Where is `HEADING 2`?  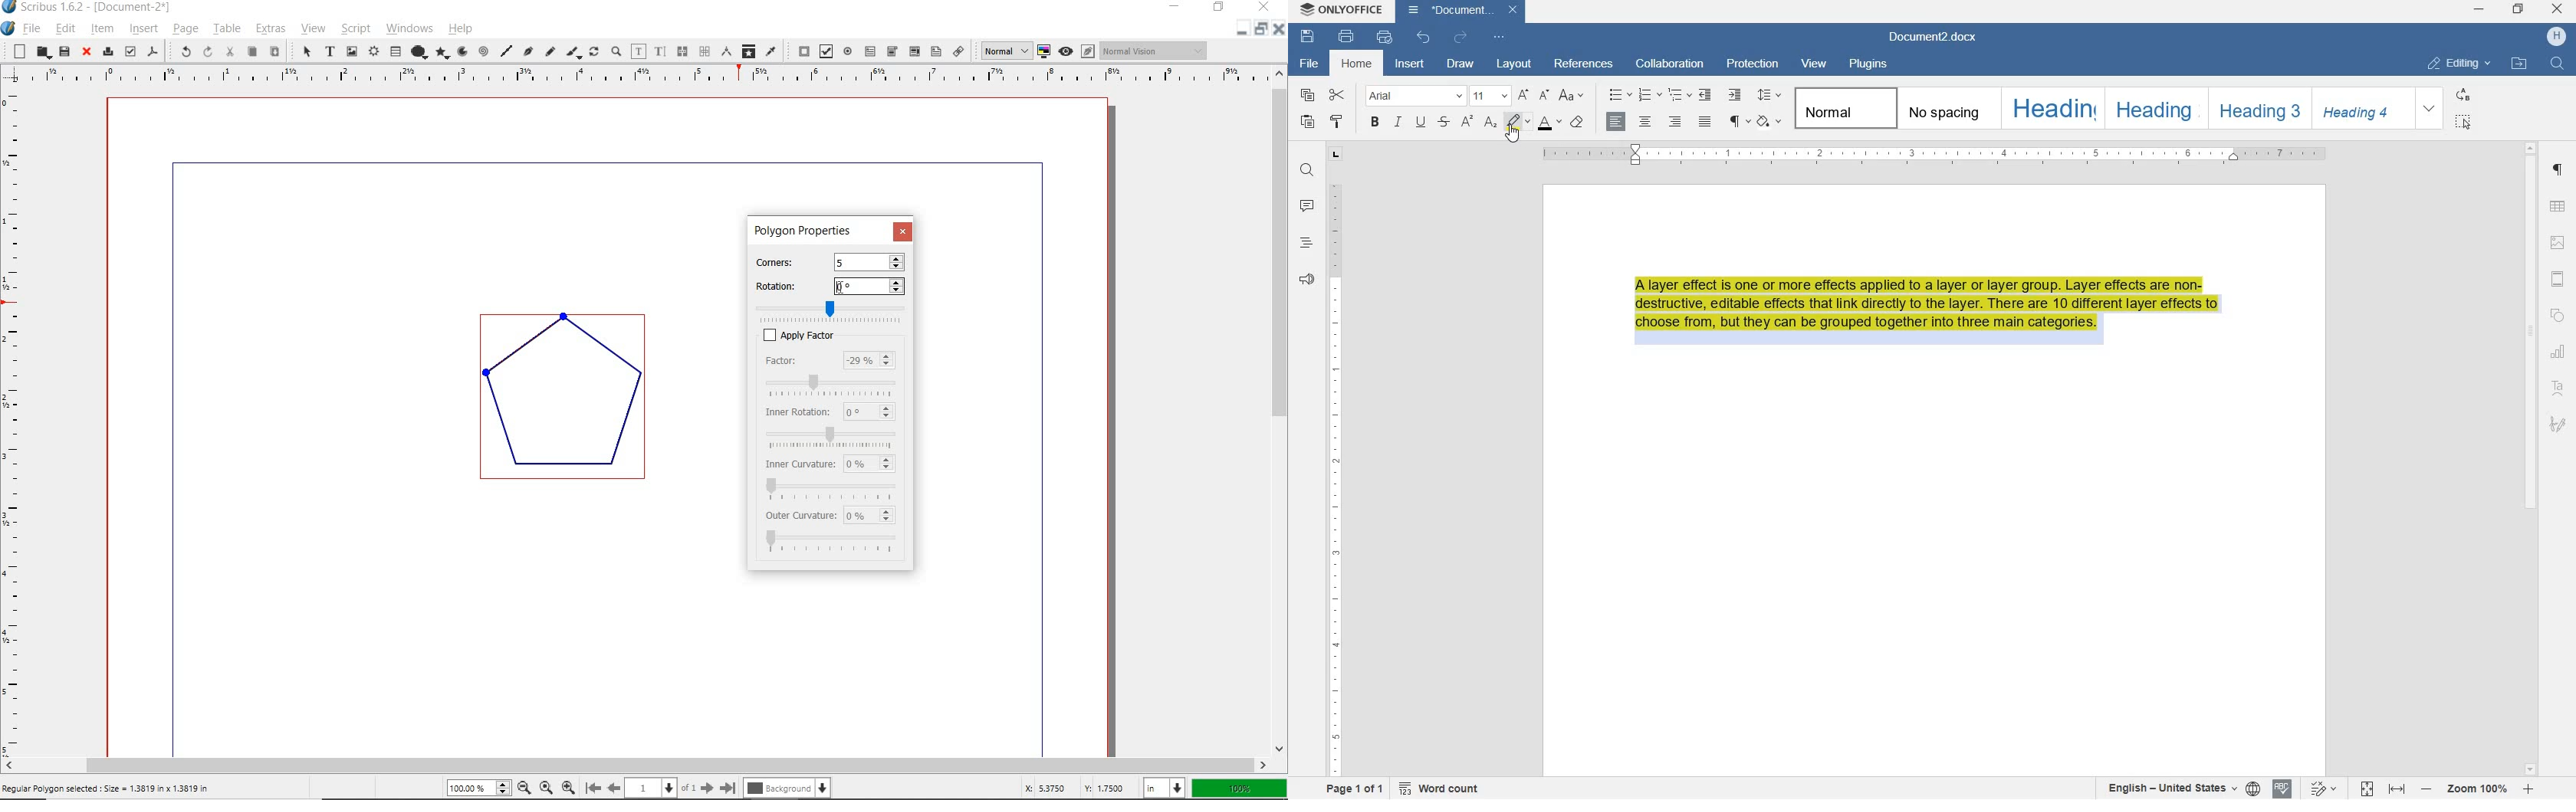 HEADING 2 is located at coordinates (2154, 109).